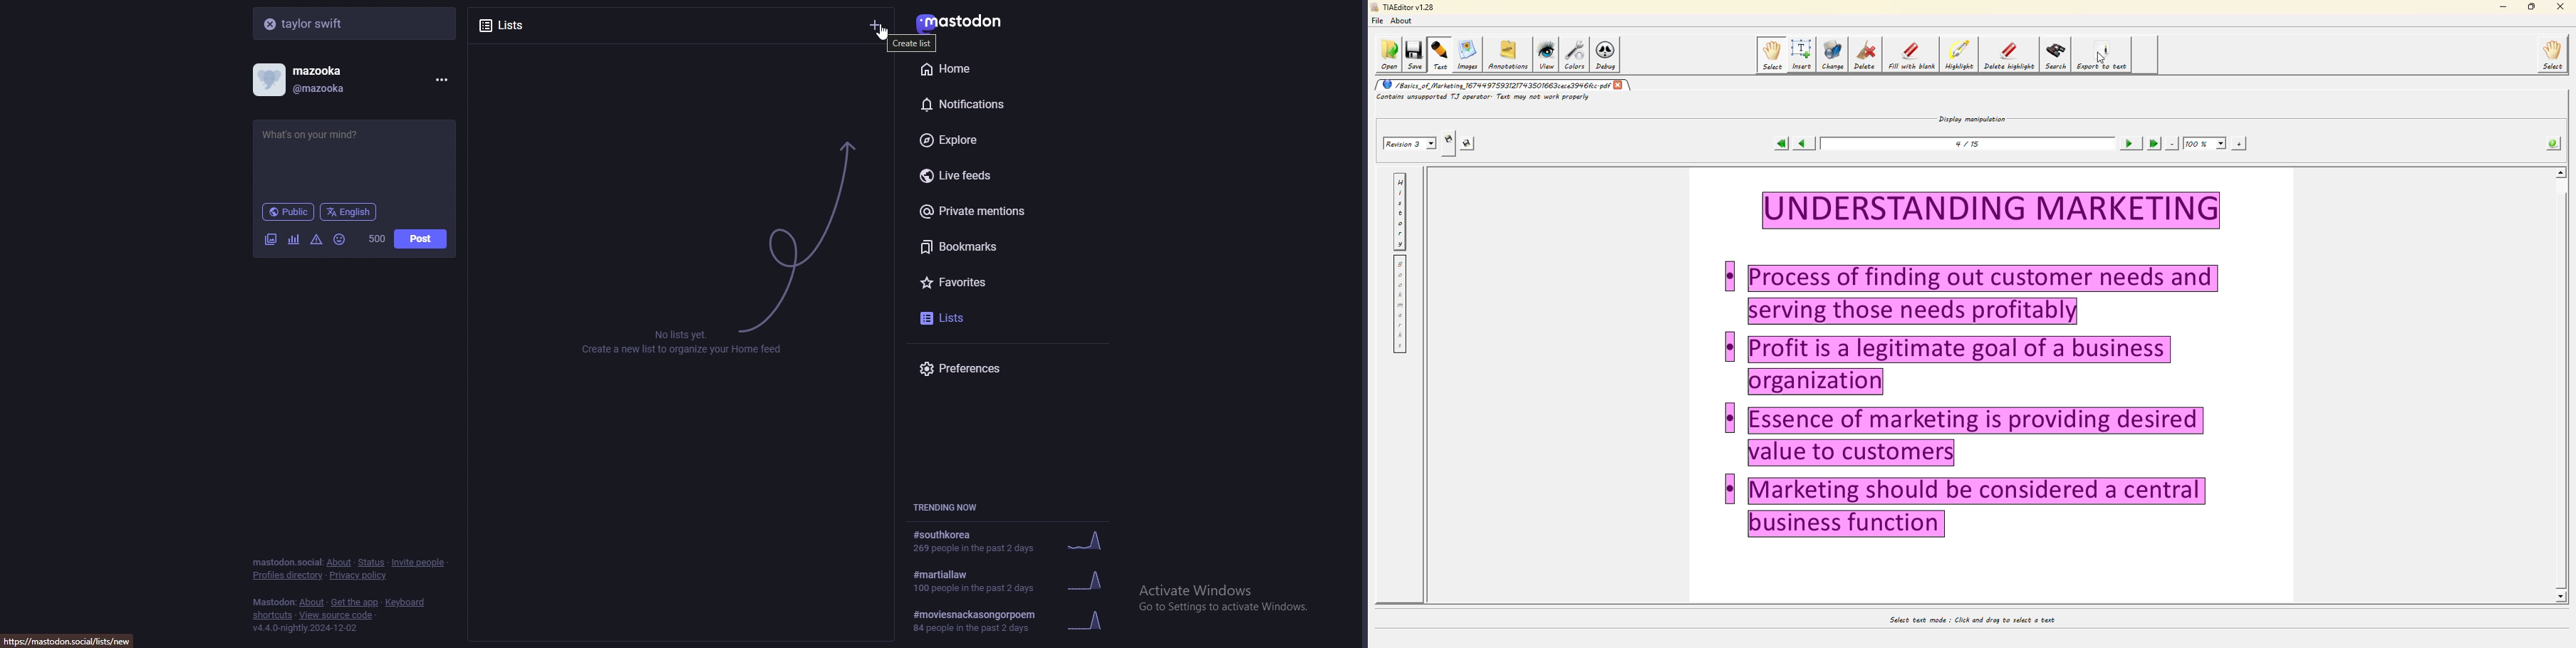  I want to click on warning, so click(317, 239).